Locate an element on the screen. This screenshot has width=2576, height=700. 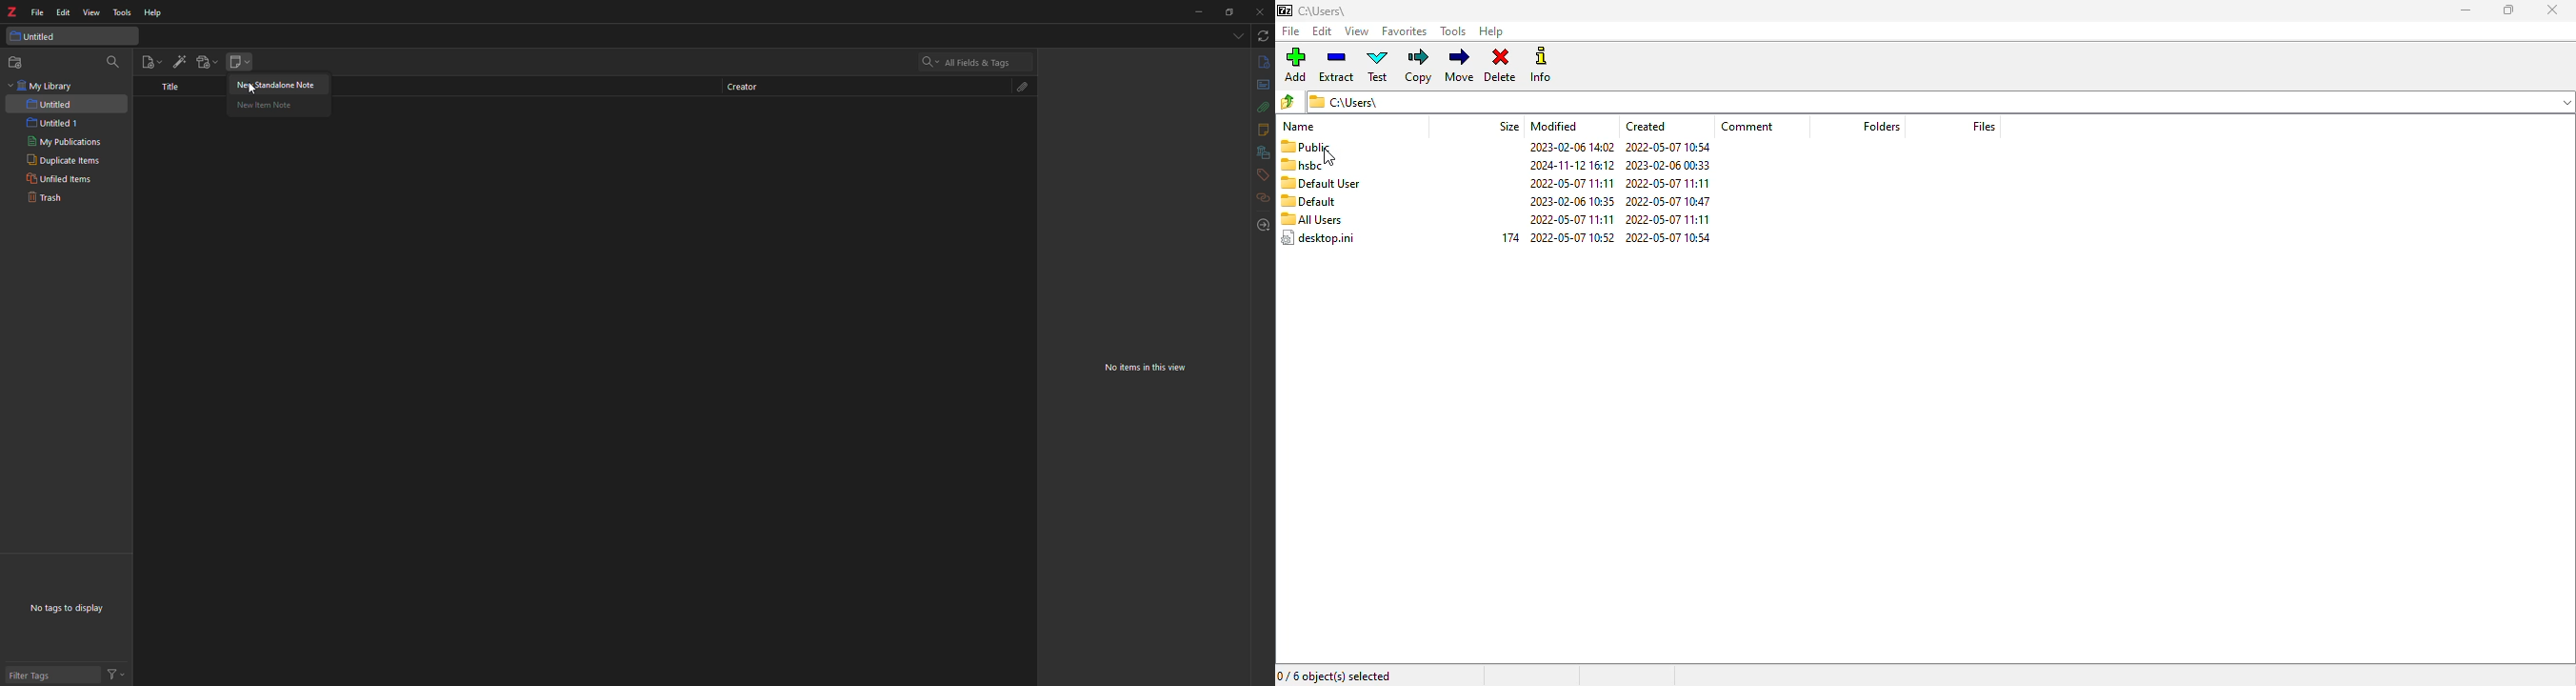
all fields and tags is located at coordinates (969, 61).